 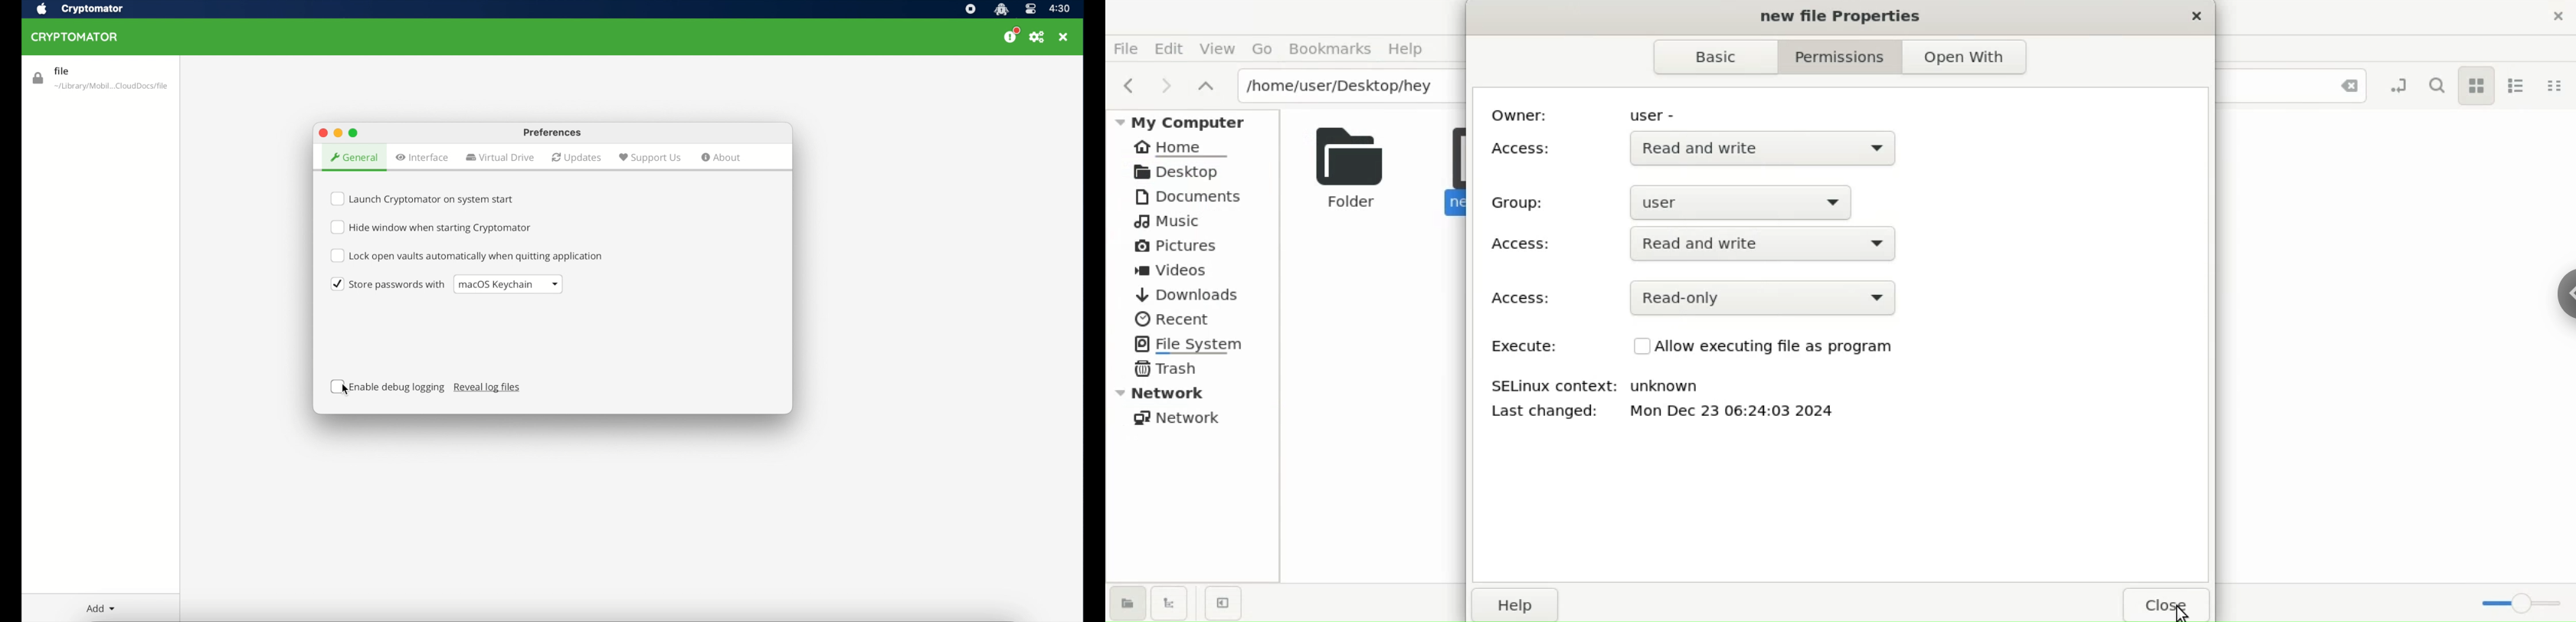 I want to click on file, so click(x=101, y=77).